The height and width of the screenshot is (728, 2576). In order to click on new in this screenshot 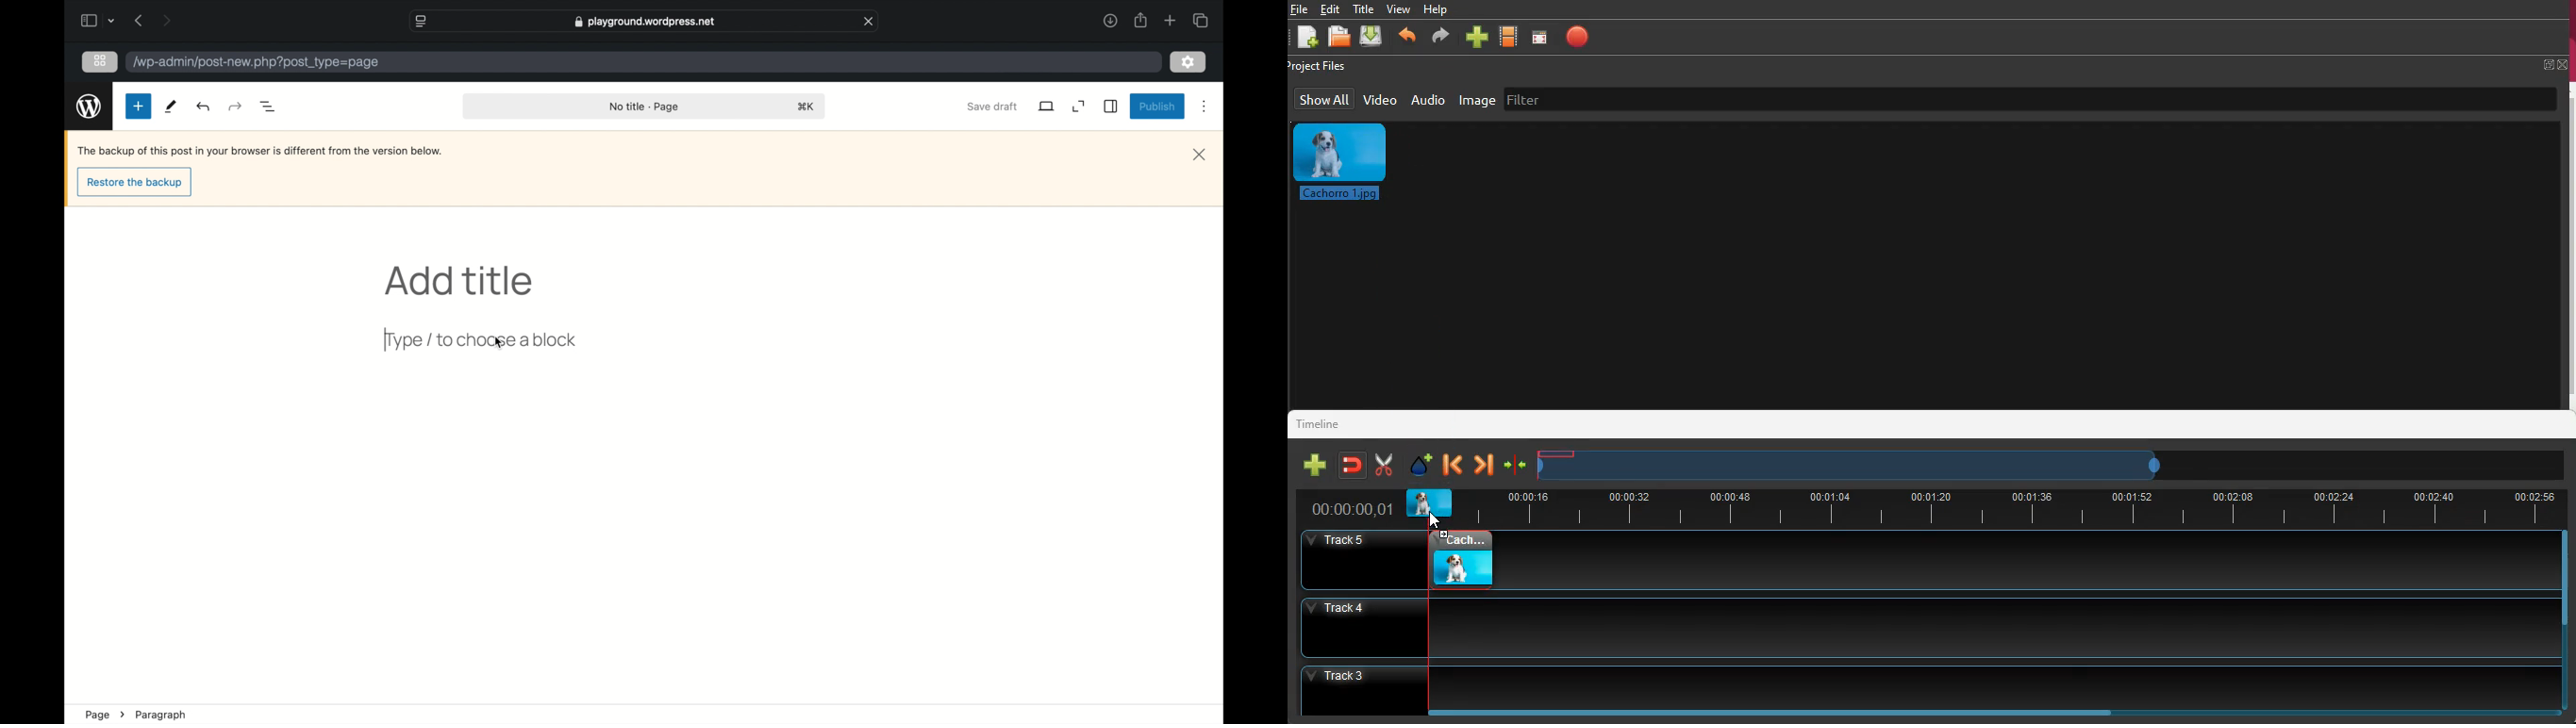, I will do `click(1316, 466)`.